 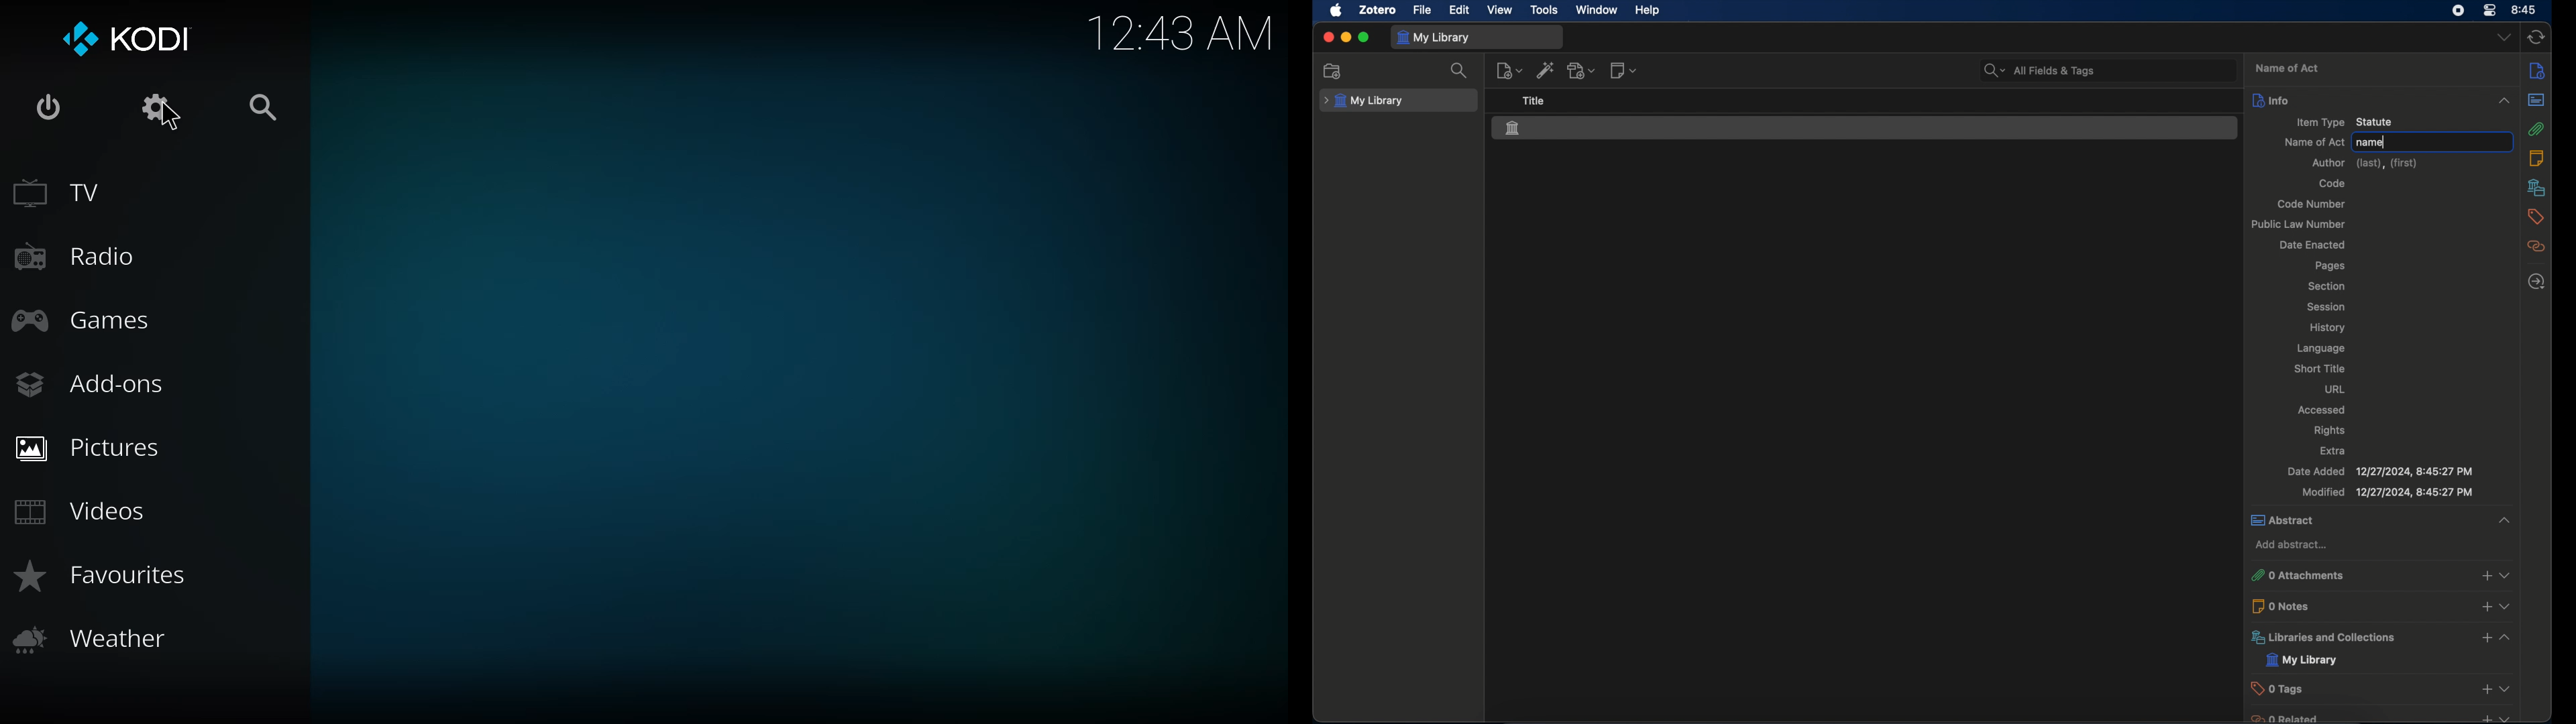 I want to click on name of act, so click(x=2313, y=142).